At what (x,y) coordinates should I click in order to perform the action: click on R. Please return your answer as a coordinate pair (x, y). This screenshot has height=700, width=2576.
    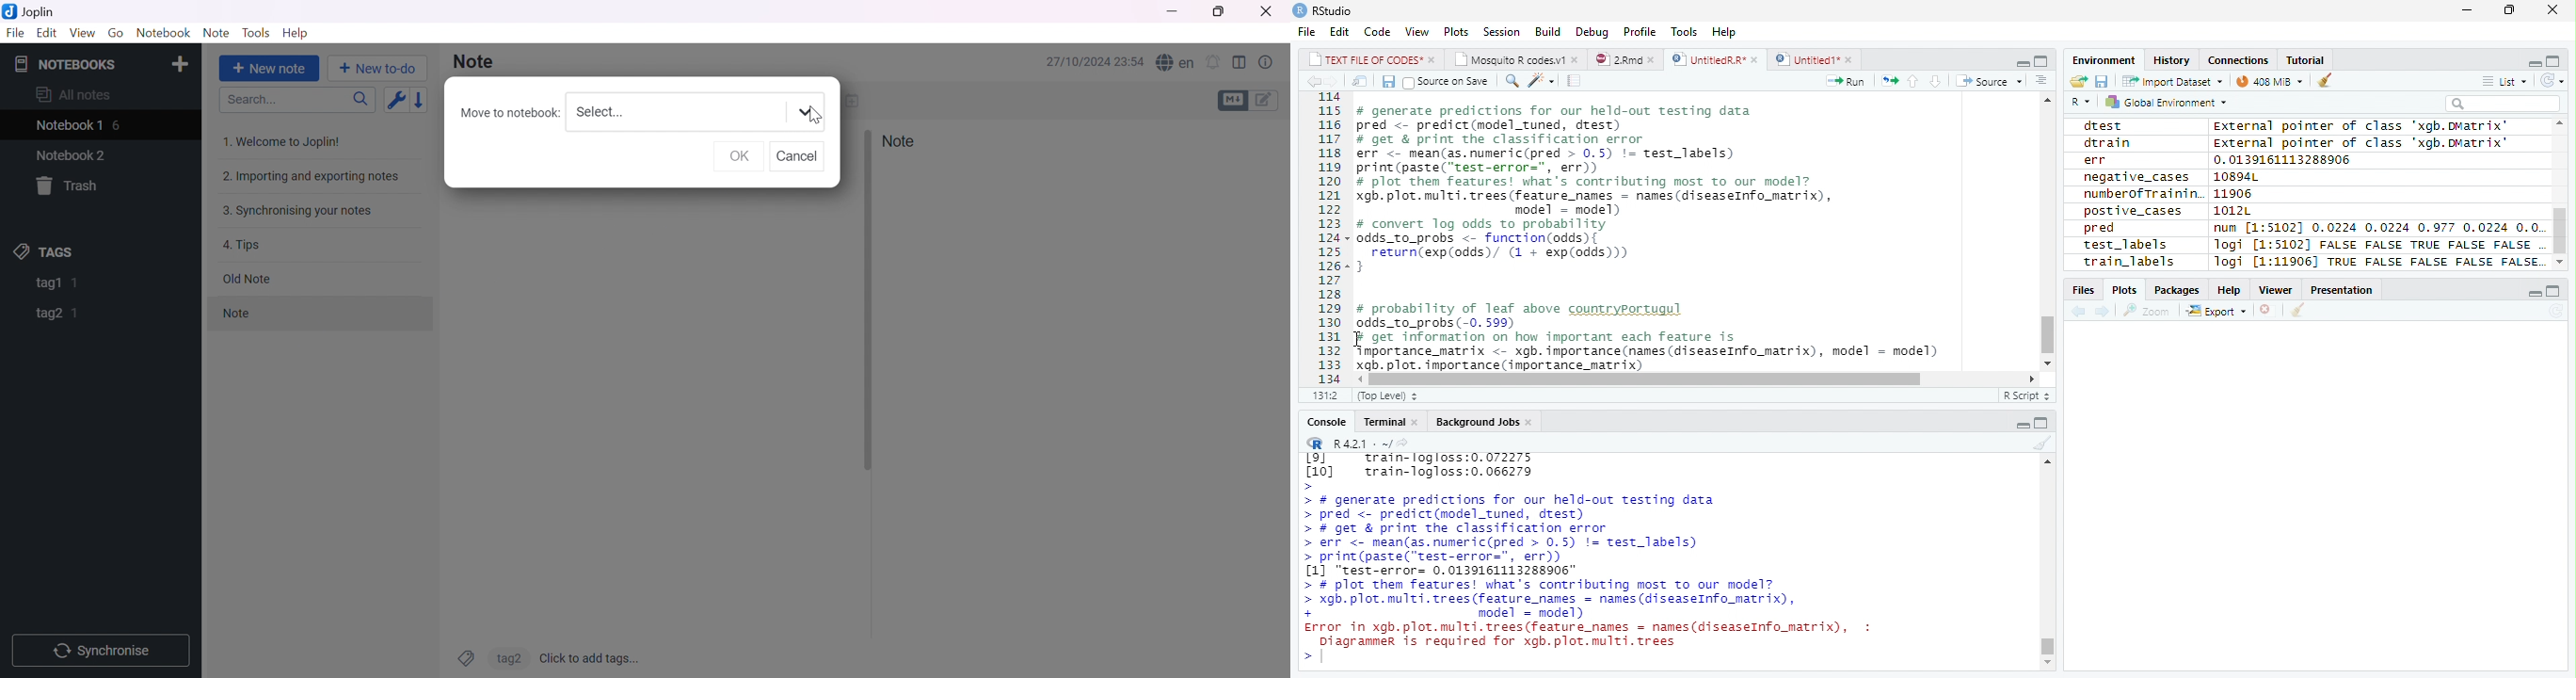
    Looking at the image, I should click on (1313, 443).